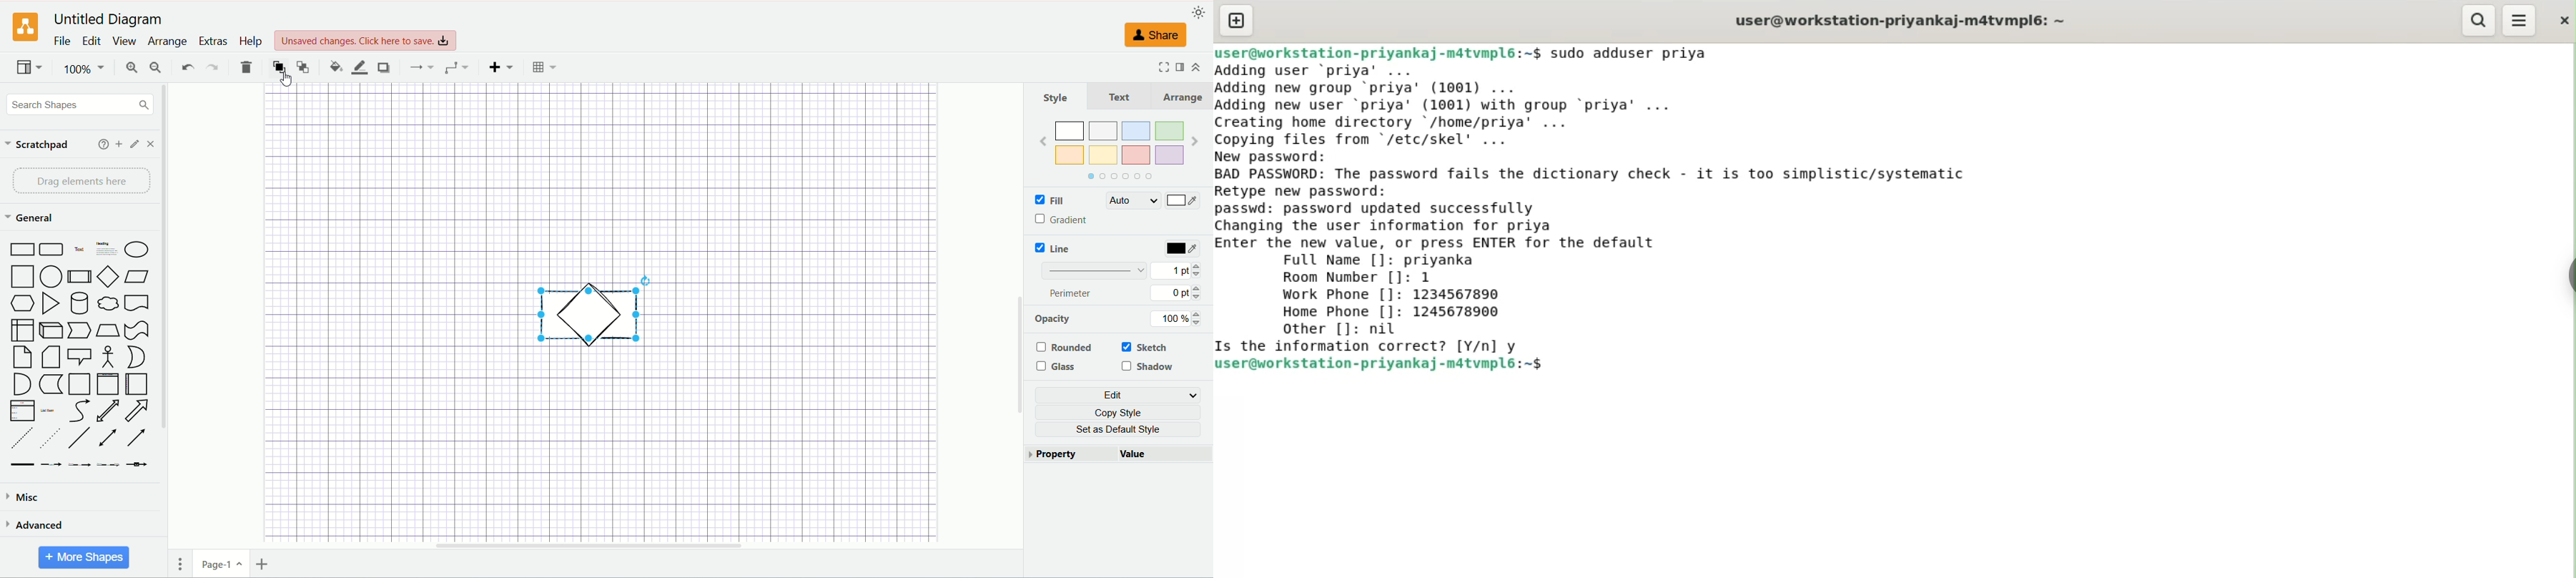 Image resolution: width=2576 pixels, height=588 pixels. I want to click on color Shapes, so click(1116, 149).